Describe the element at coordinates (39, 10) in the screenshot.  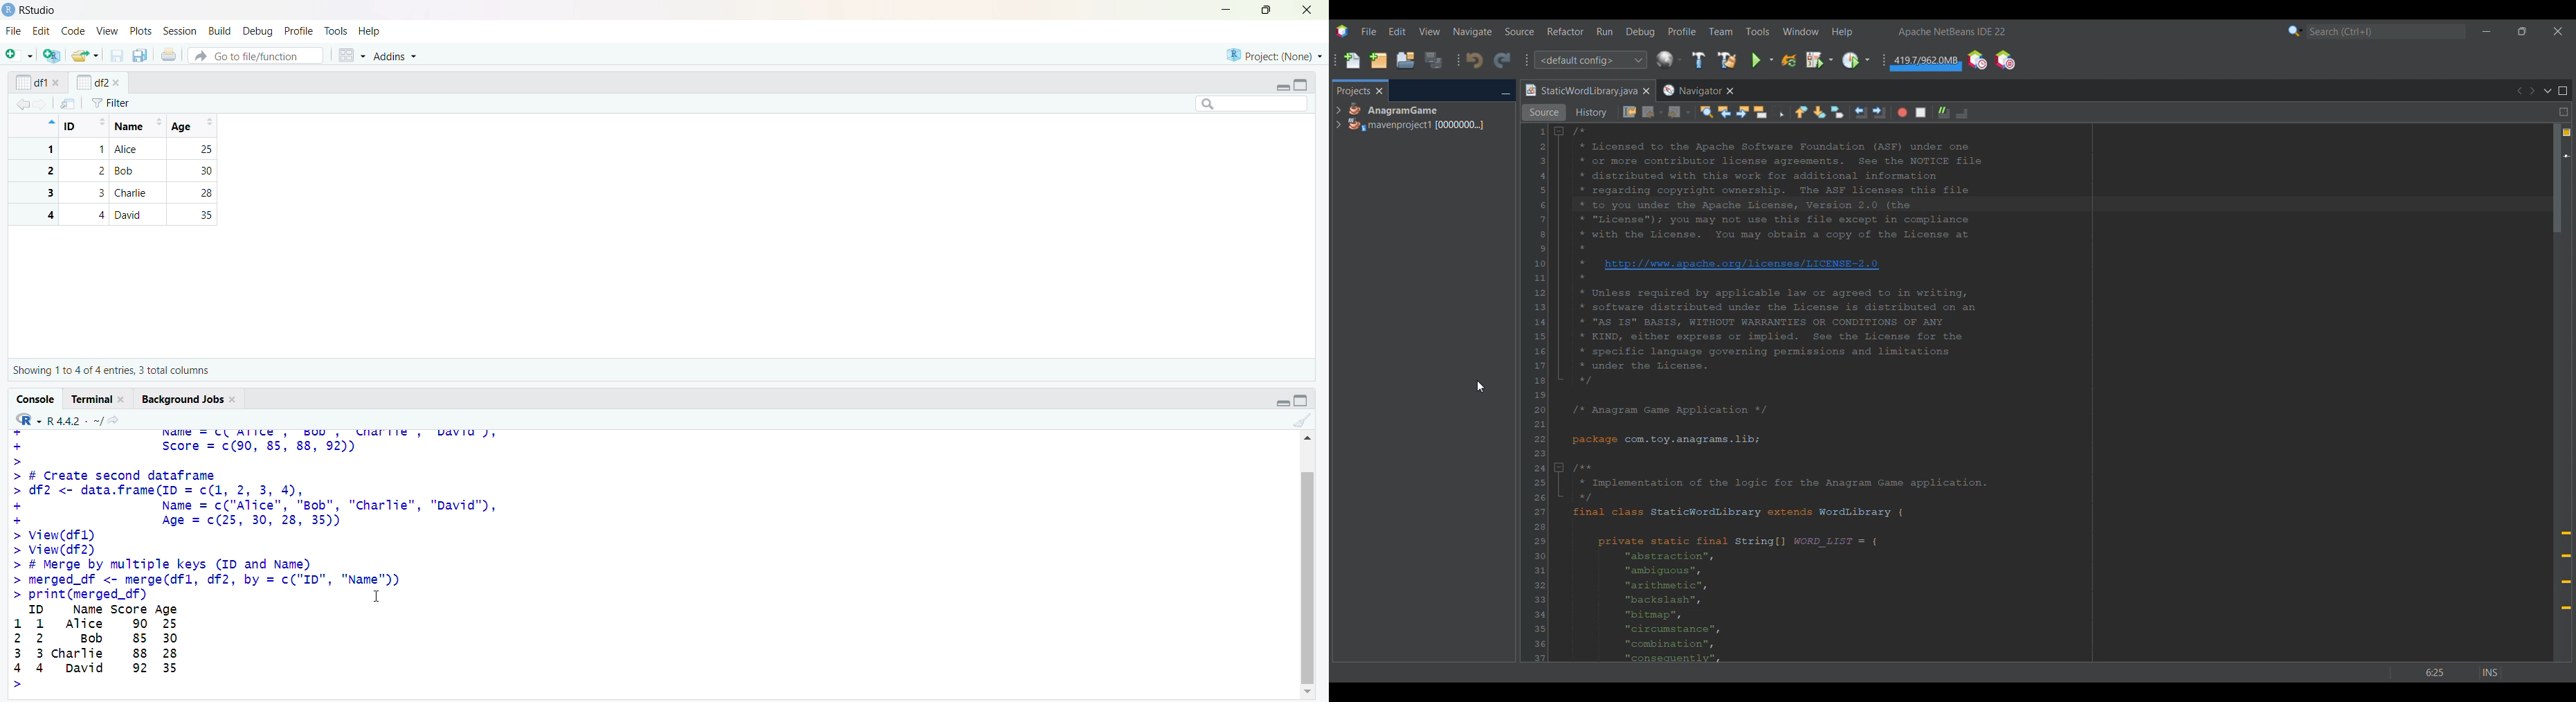
I see `RStudio` at that location.